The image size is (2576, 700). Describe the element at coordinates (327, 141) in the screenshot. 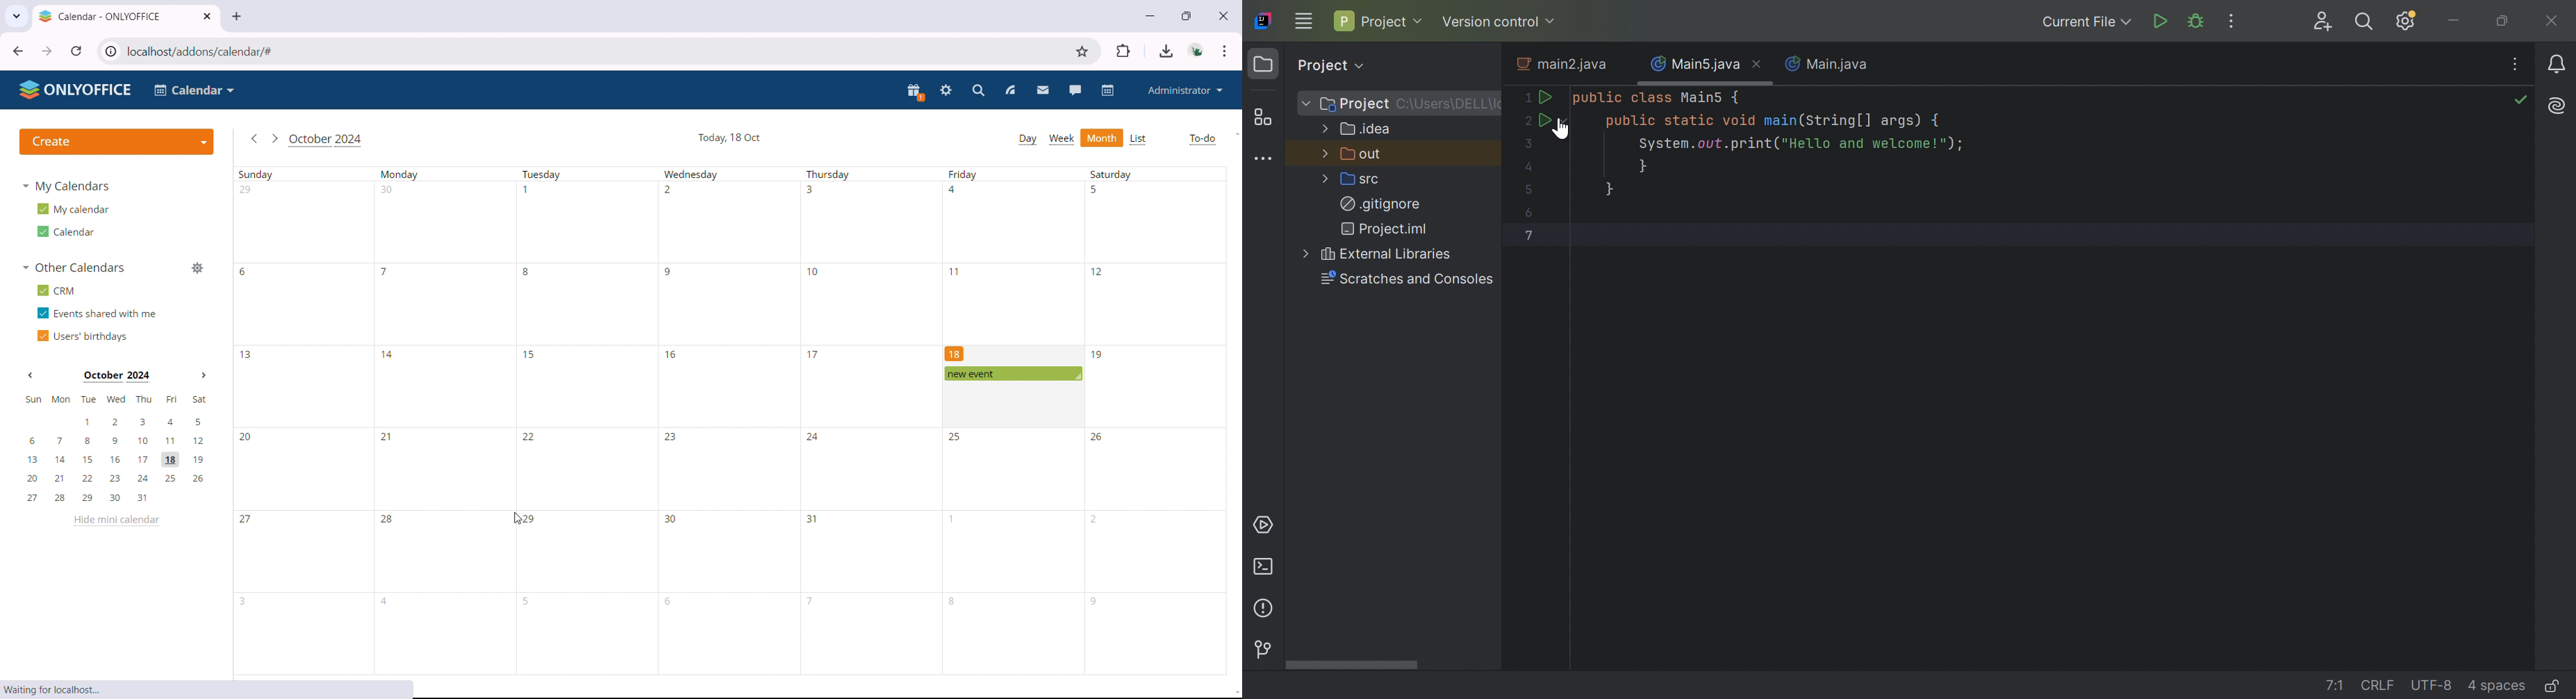

I see `October 2024` at that location.